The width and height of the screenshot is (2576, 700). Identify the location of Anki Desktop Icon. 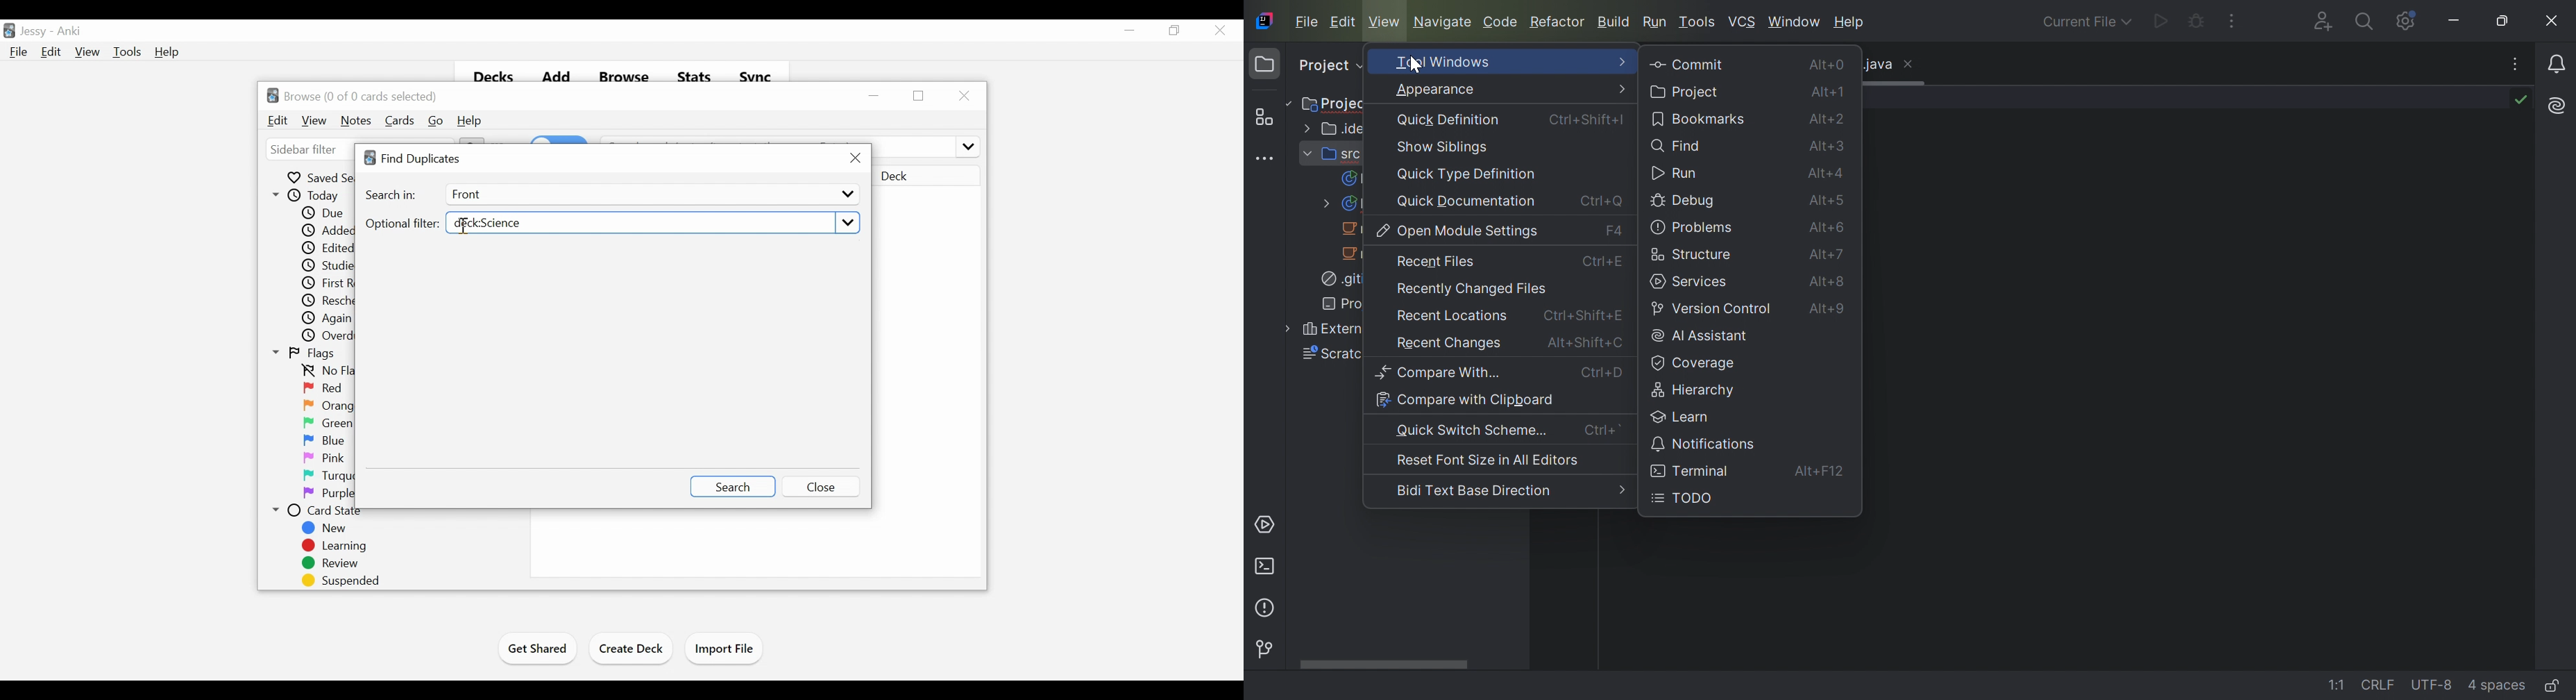
(9, 31).